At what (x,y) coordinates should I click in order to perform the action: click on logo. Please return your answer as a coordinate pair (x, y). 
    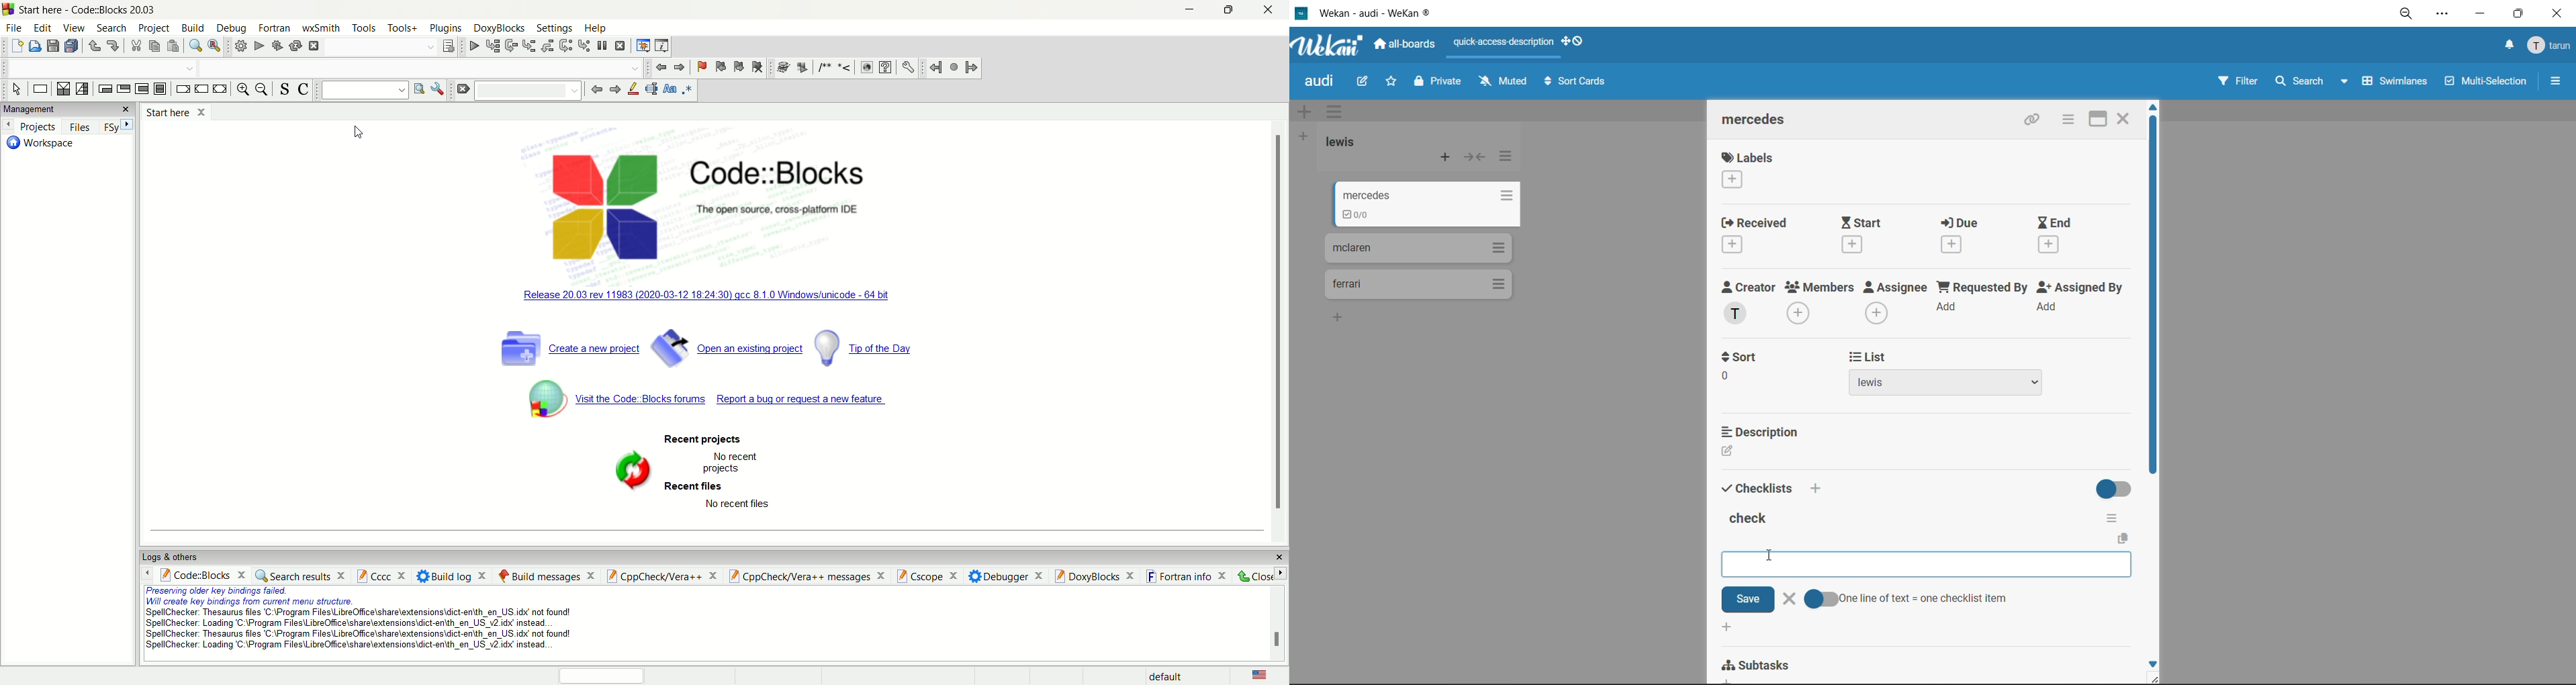
    Looking at the image, I should click on (603, 201).